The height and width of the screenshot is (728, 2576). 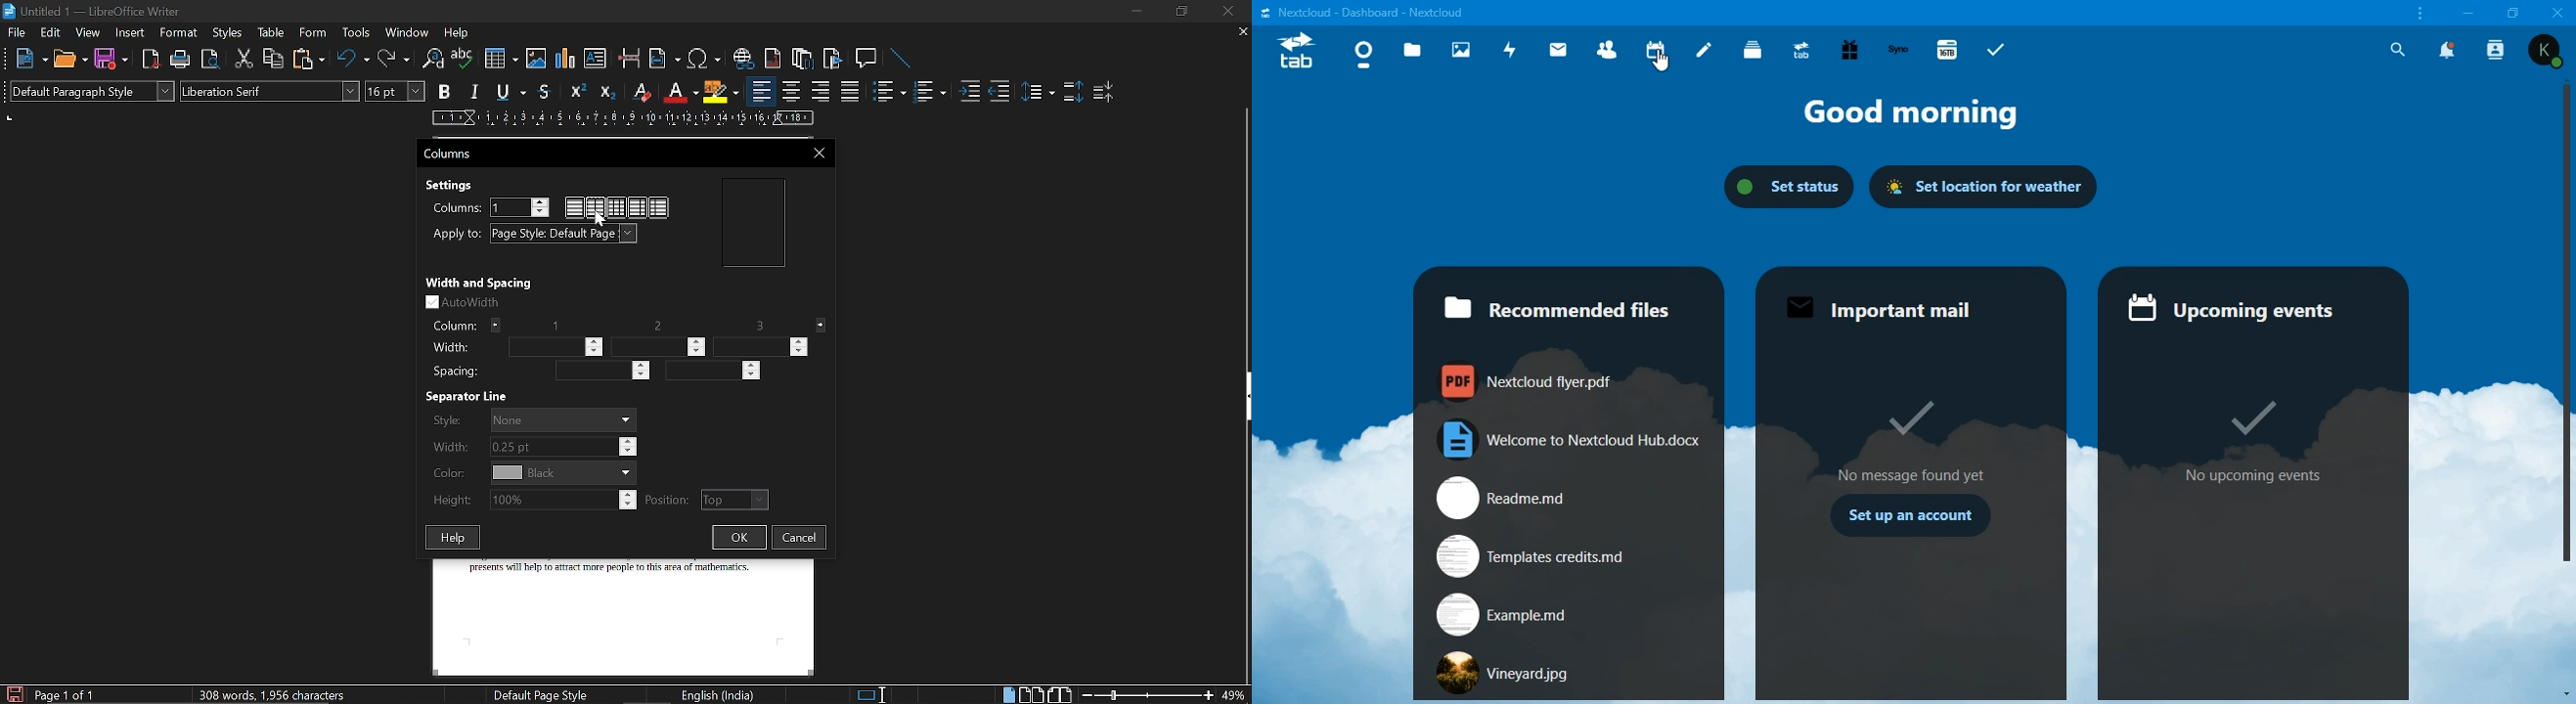 I want to click on Undo, so click(x=354, y=59).